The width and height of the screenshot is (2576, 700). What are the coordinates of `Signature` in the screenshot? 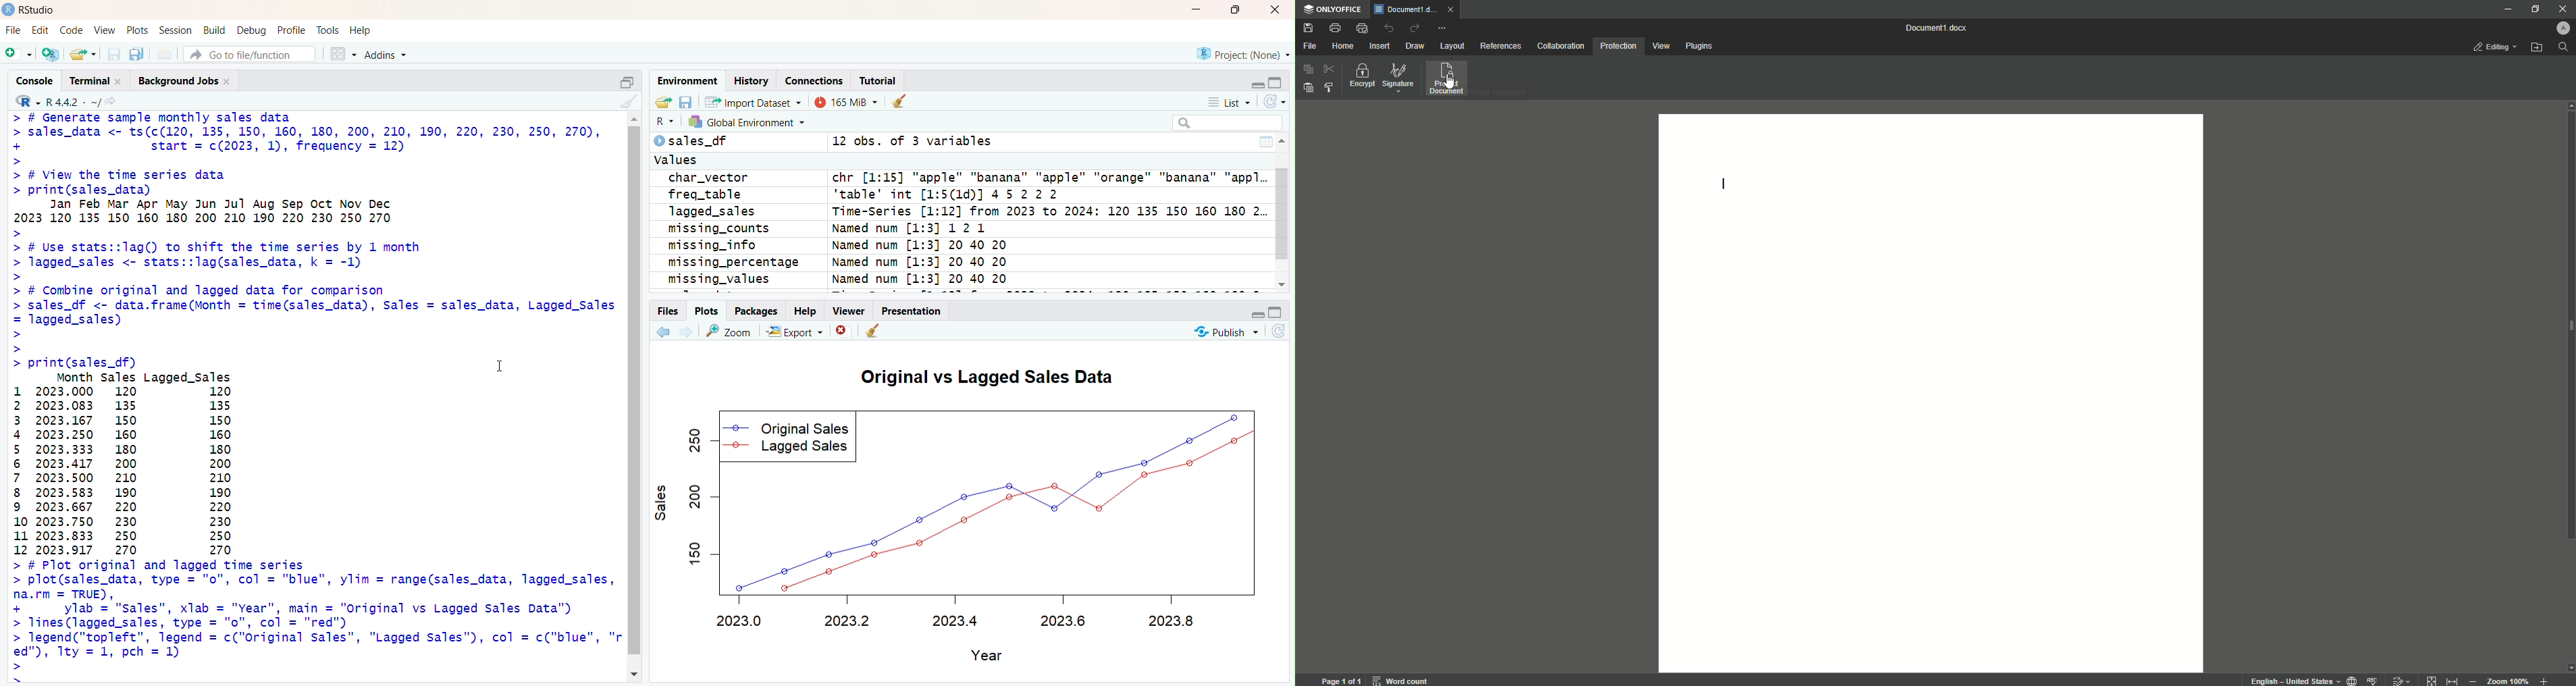 It's located at (1399, 78).